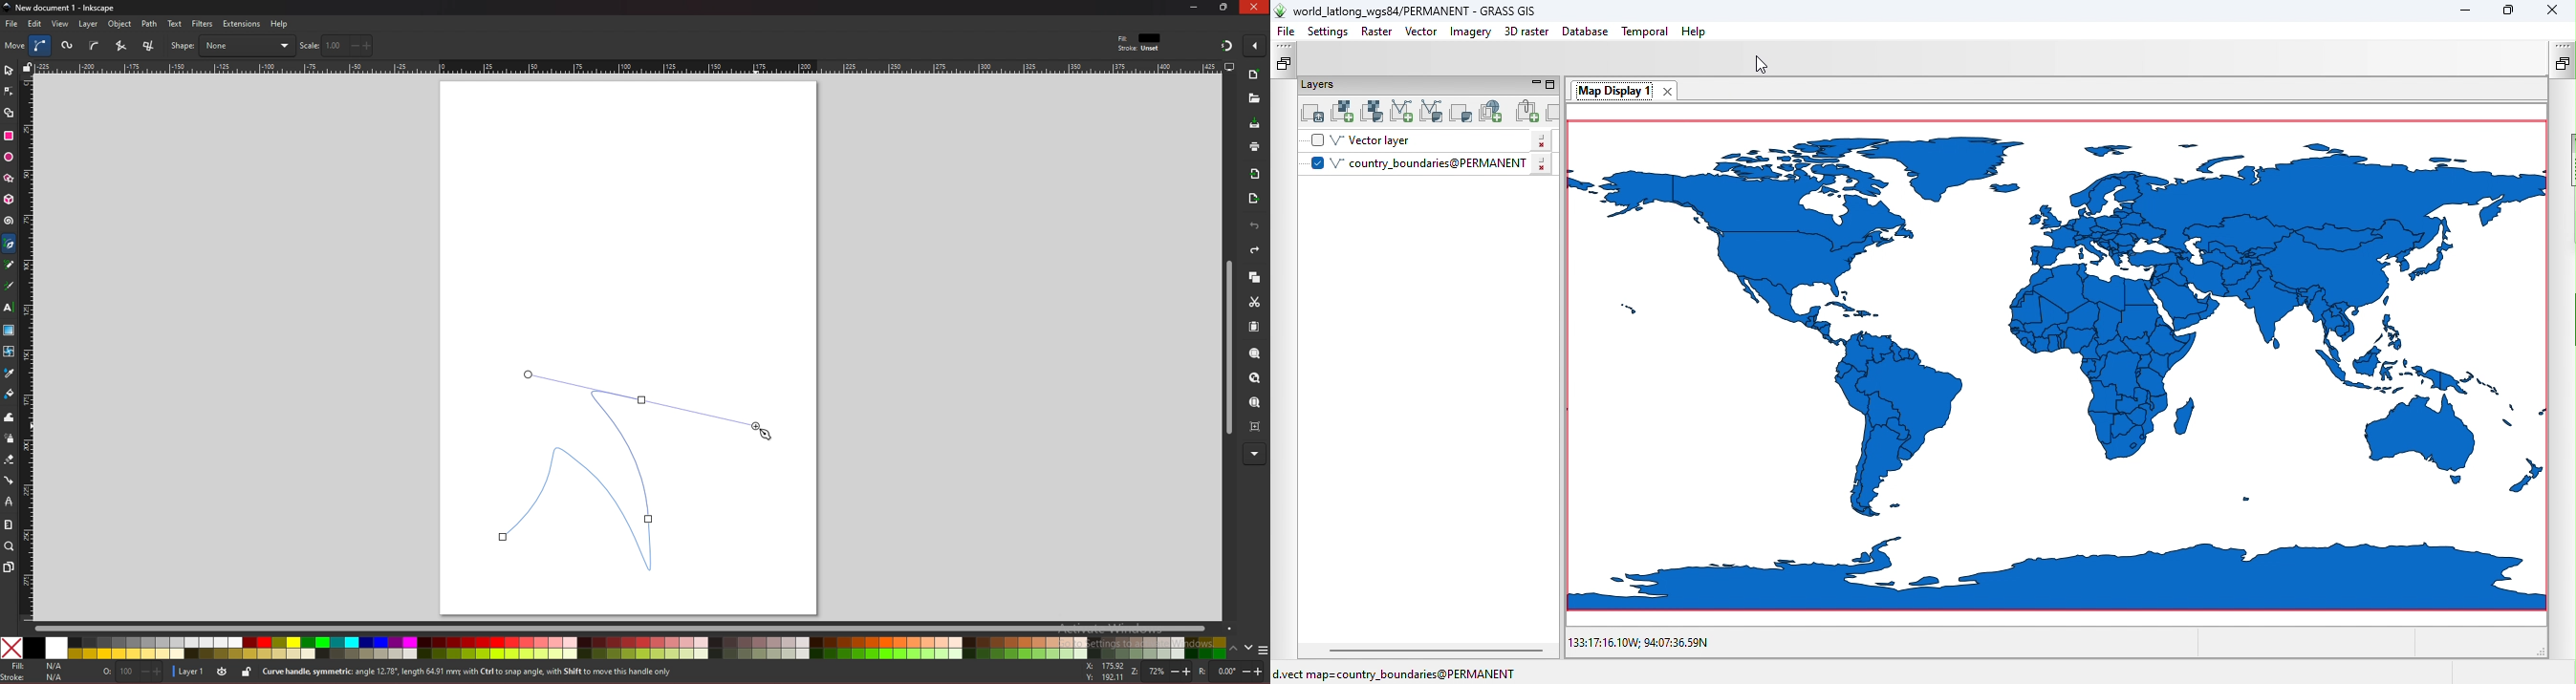 Image resolution: width=2576 pixels, height=700 pixels. Describe the element at coordinates (134, 673) in the screenshot. I see `opacity` at that location.